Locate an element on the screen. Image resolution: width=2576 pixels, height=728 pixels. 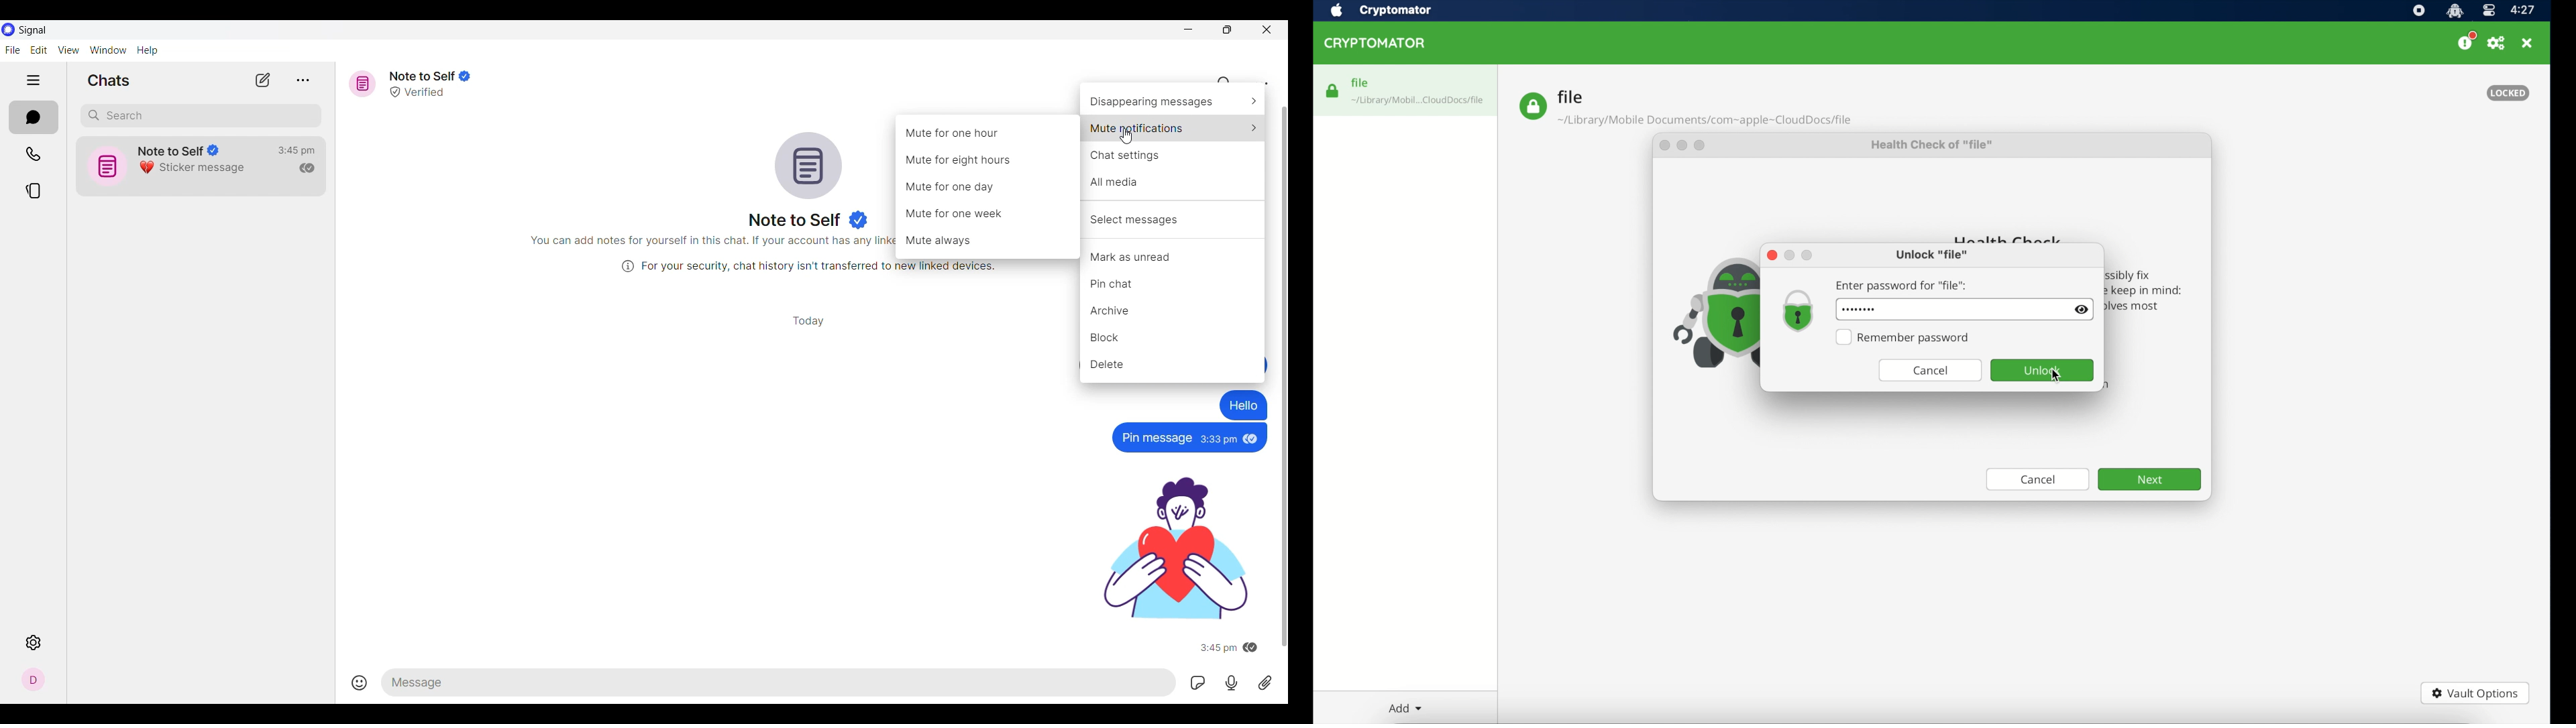
next is located at coordinates (2149, 479).